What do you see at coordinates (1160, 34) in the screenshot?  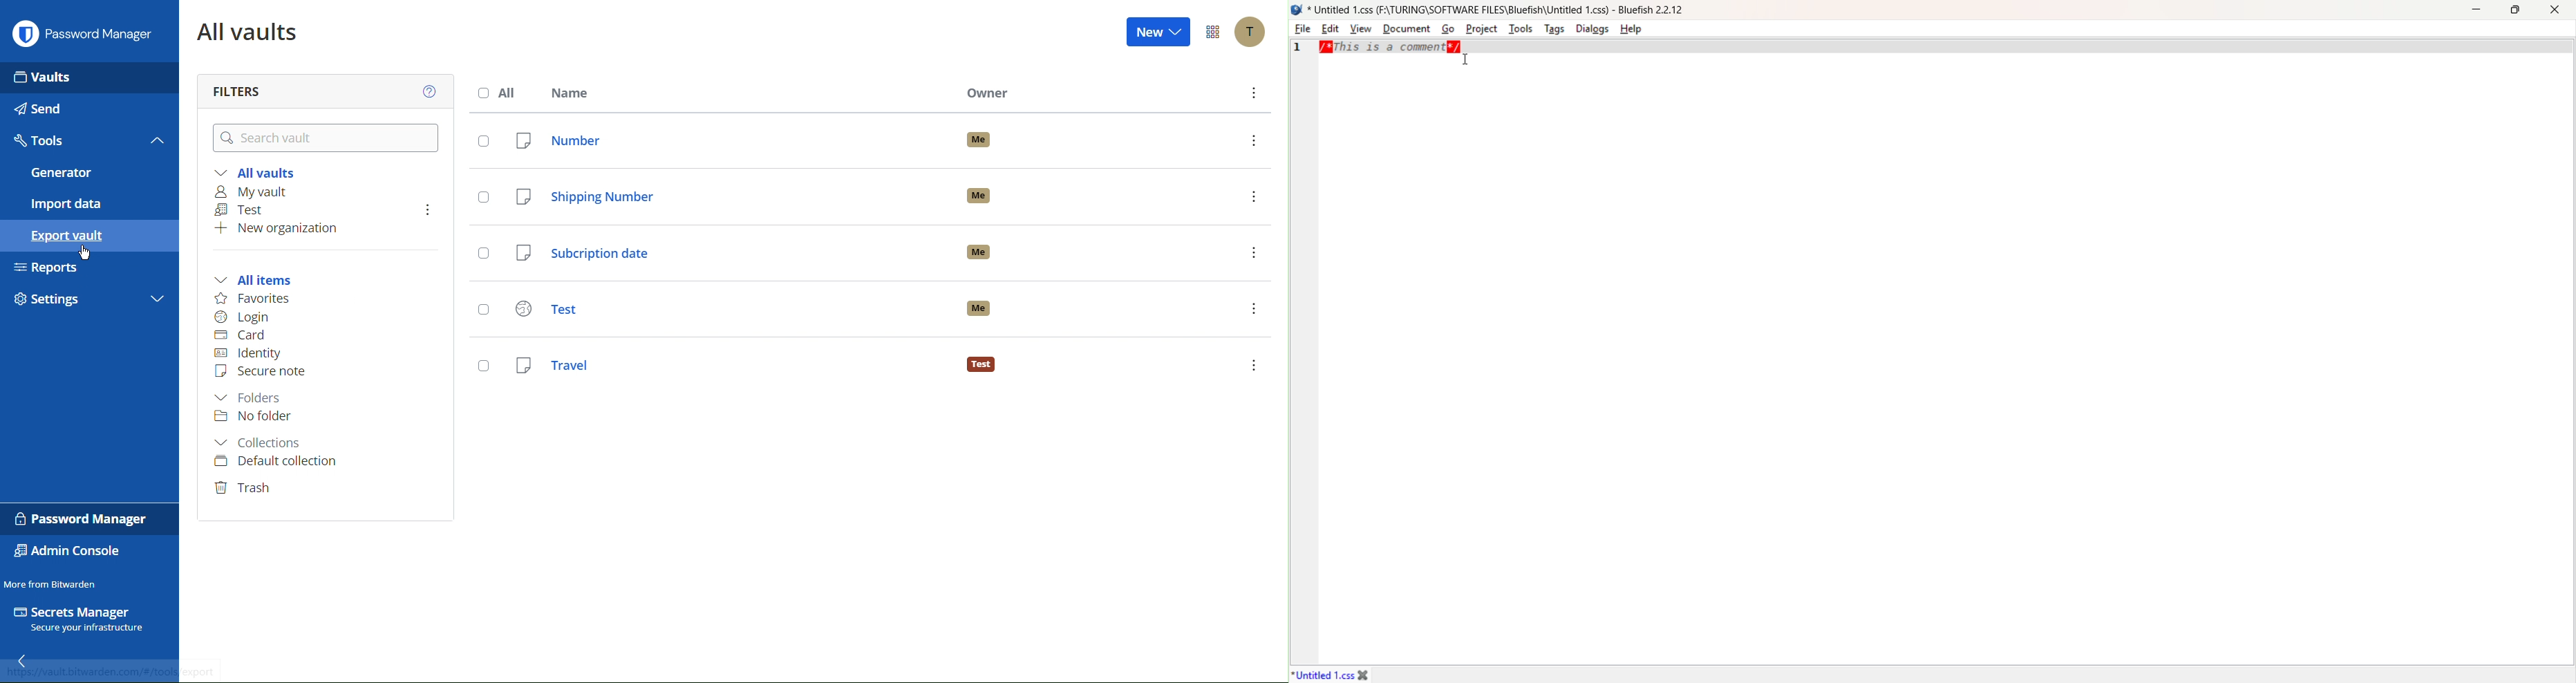 I see `New` at bounding box center [1160, 34].